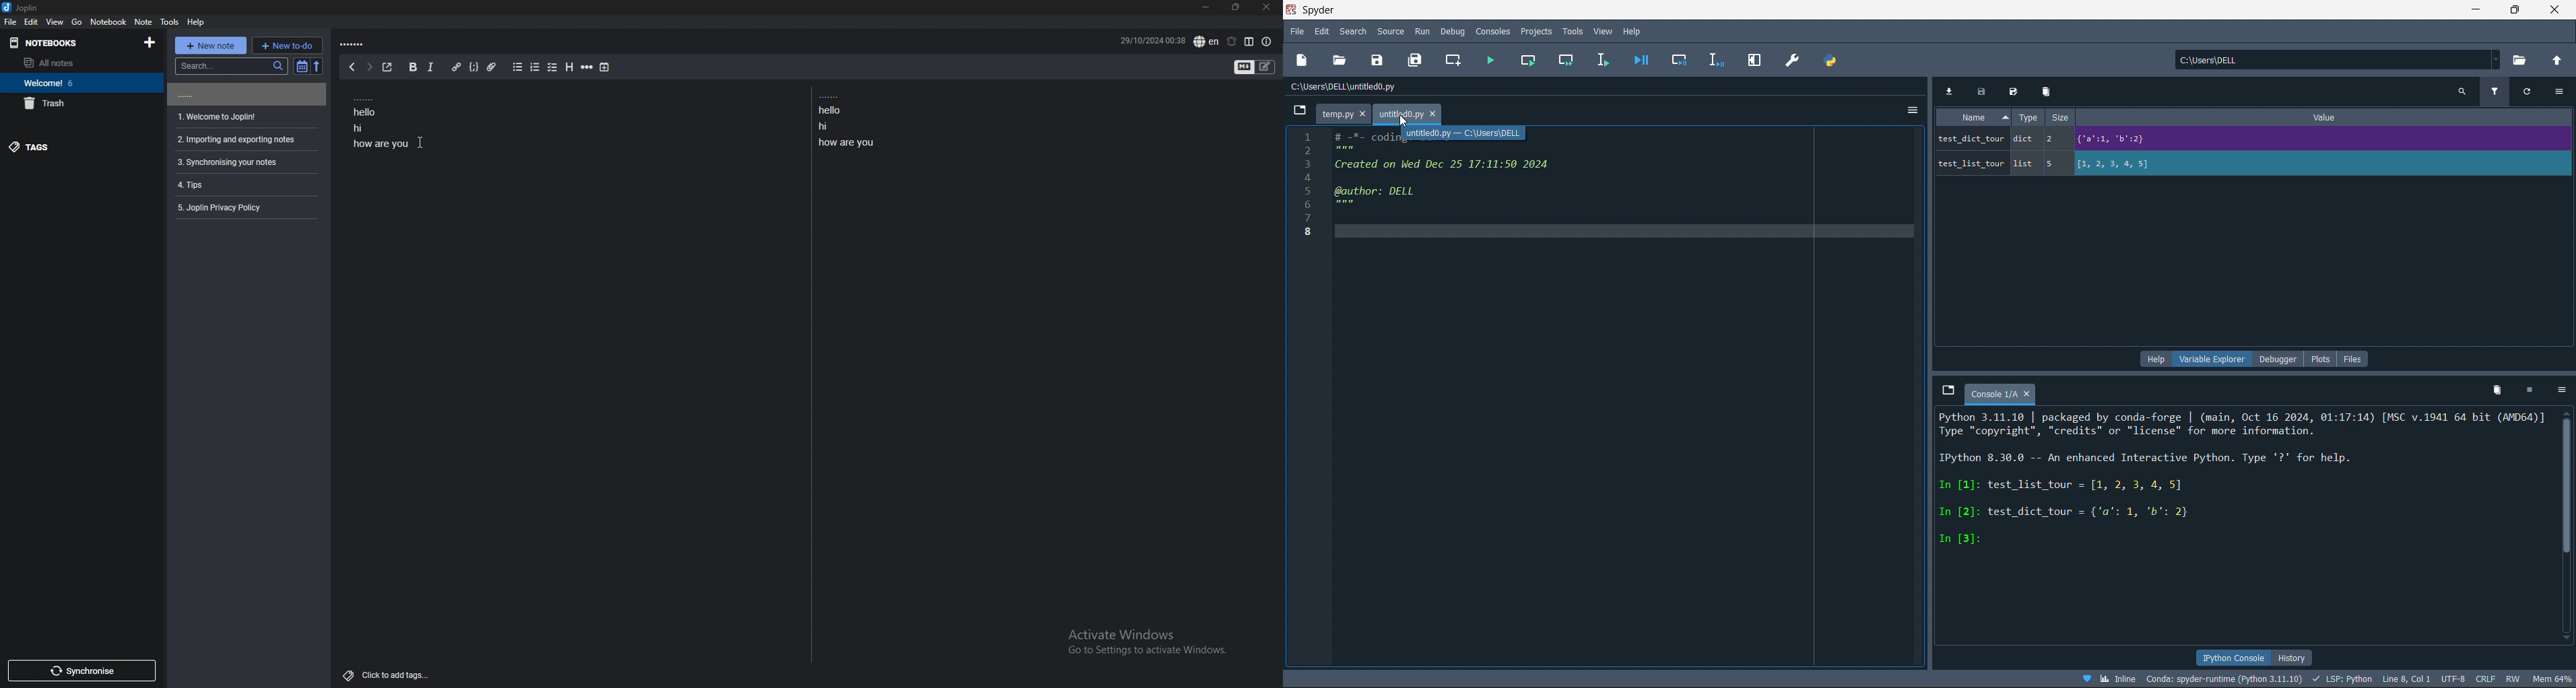 The image size is (2576, 700). Describe the element at coordinates (2317, 119) in the screenshot. I see `value` at that location.